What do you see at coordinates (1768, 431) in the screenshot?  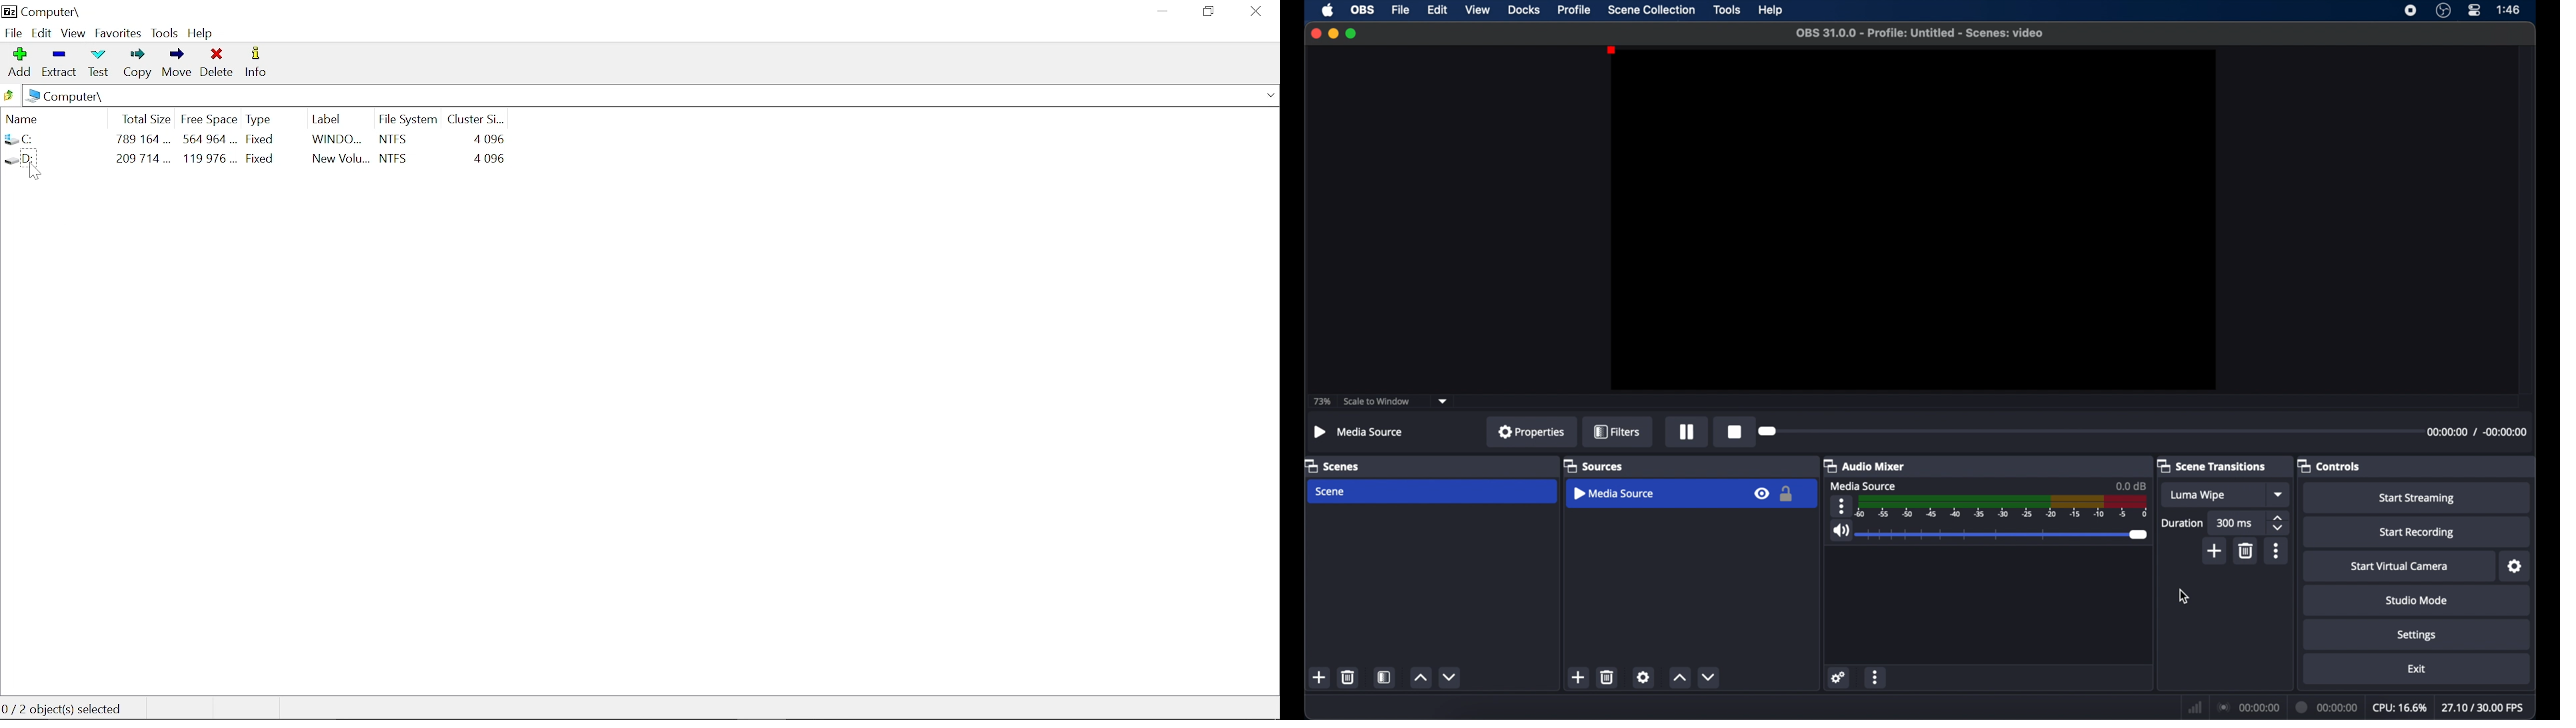 I see `slider` at bounding box center [1768, 431].